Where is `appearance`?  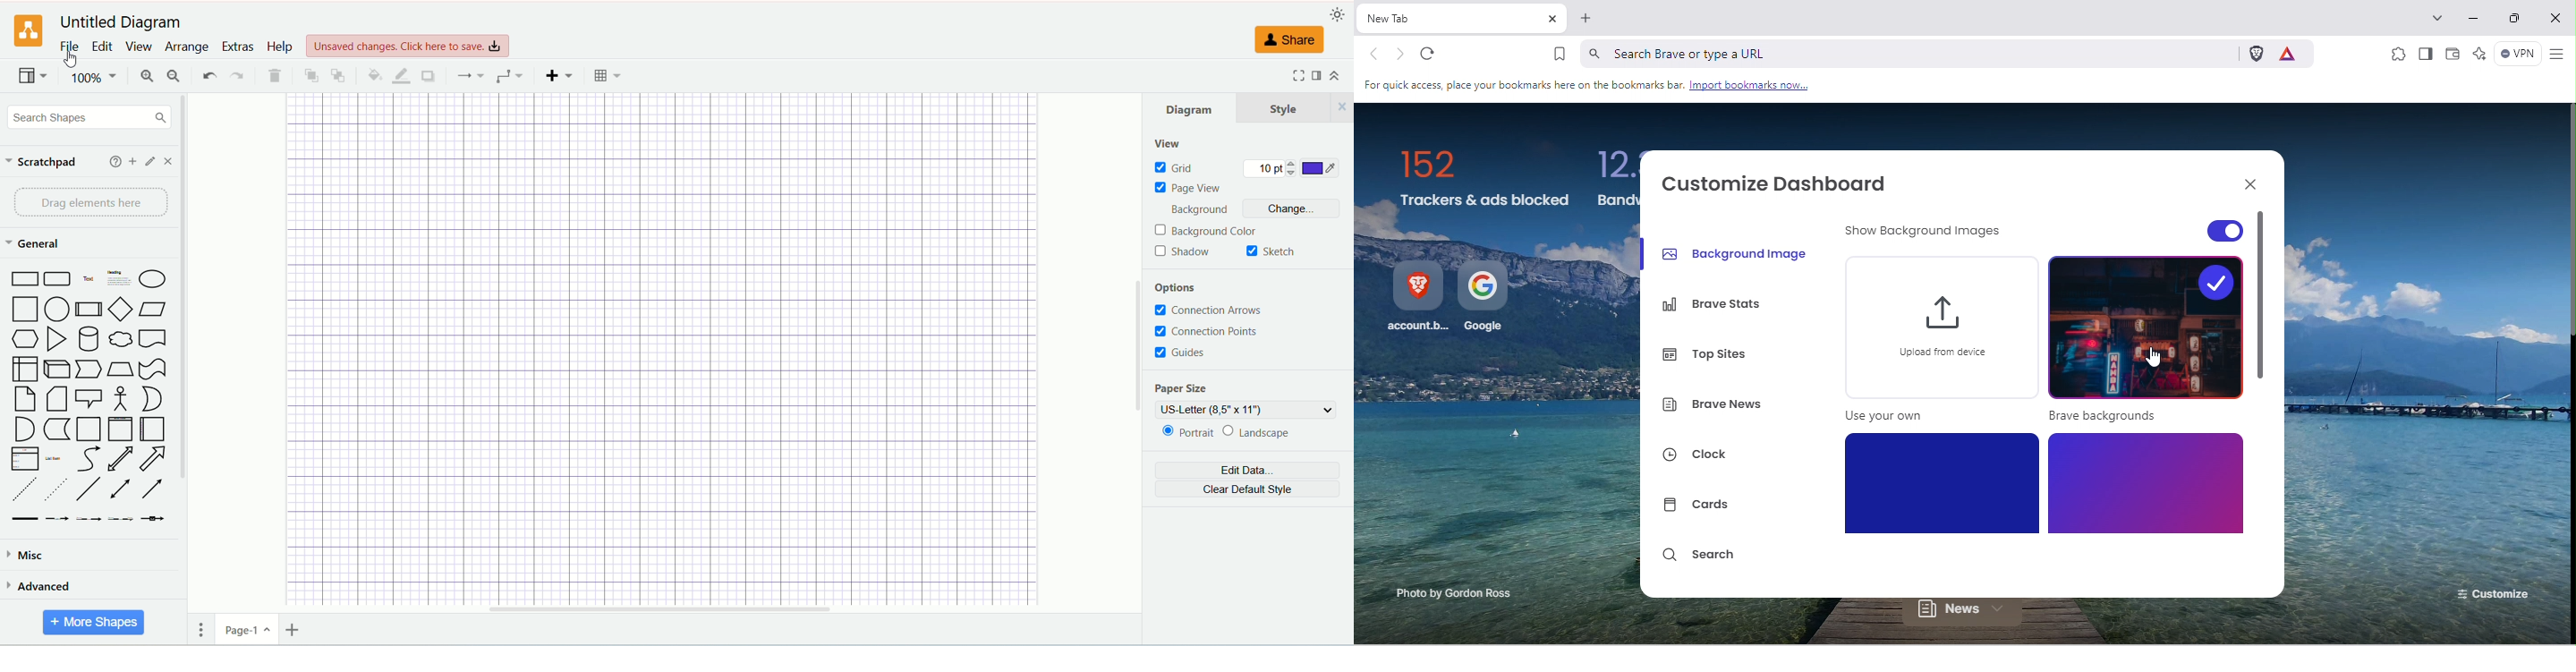
appearance is located at coordinates (1339, 15).